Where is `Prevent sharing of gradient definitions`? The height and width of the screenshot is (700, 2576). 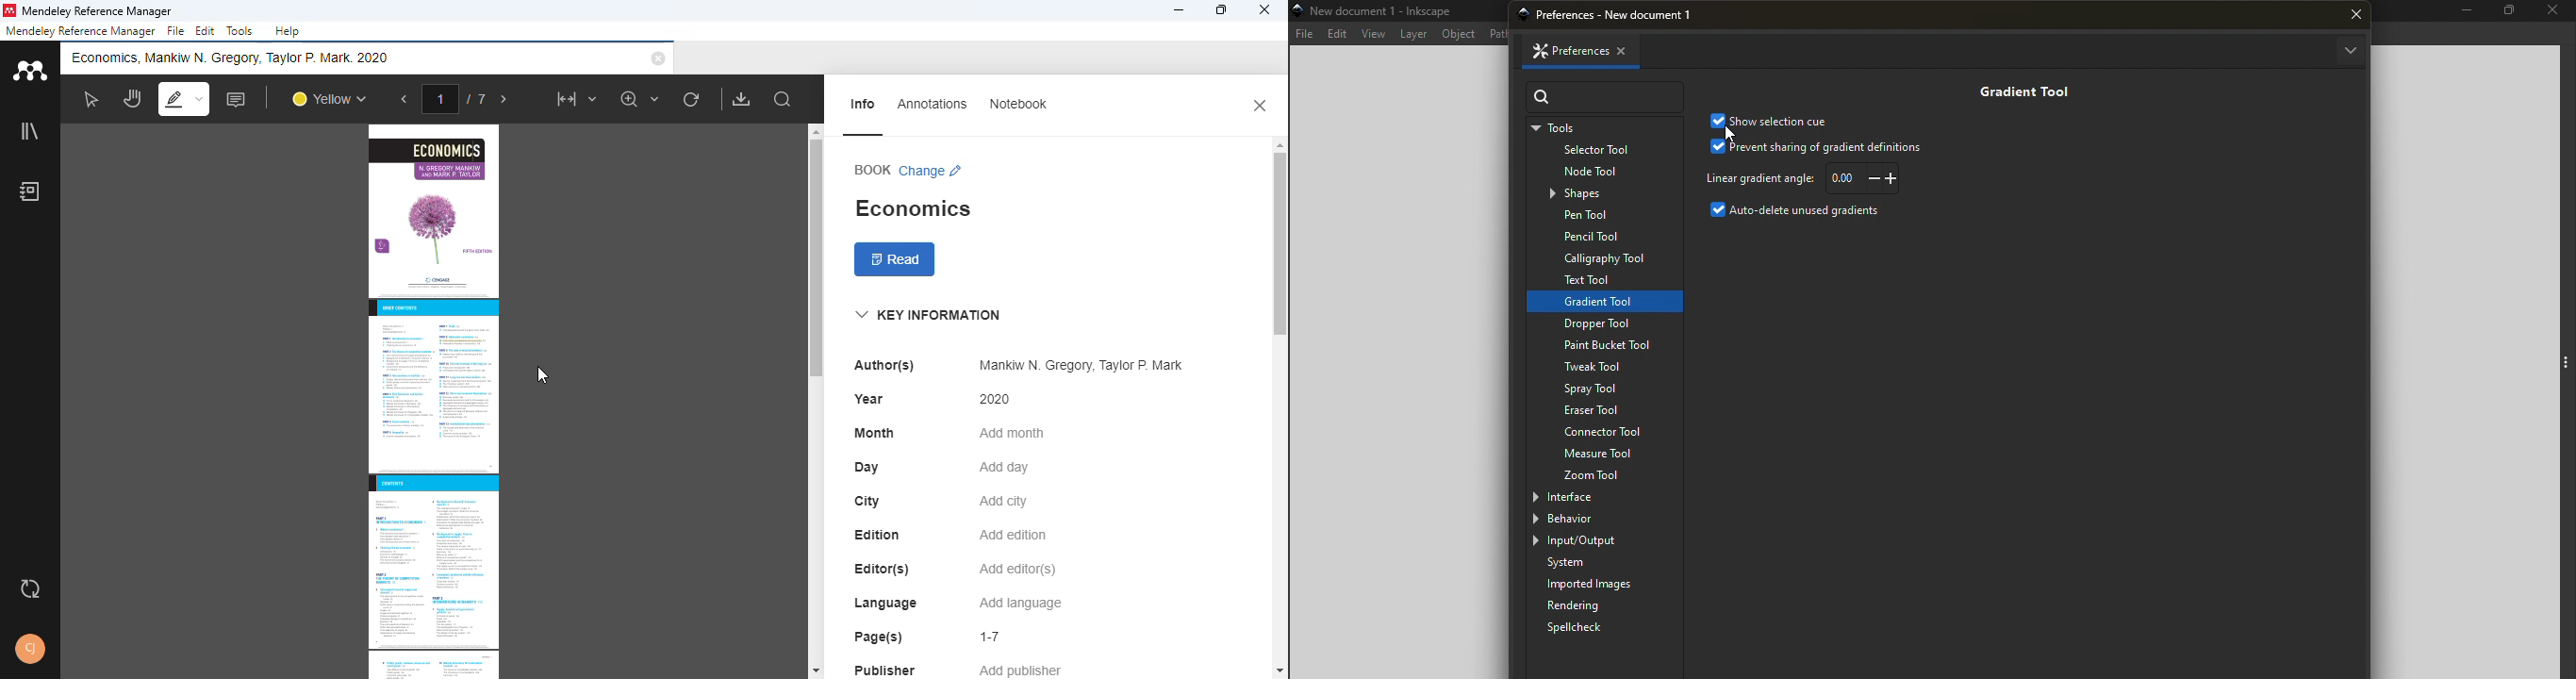
Prevent sharing of gradient definitions is located at coordinates (1818, 147).